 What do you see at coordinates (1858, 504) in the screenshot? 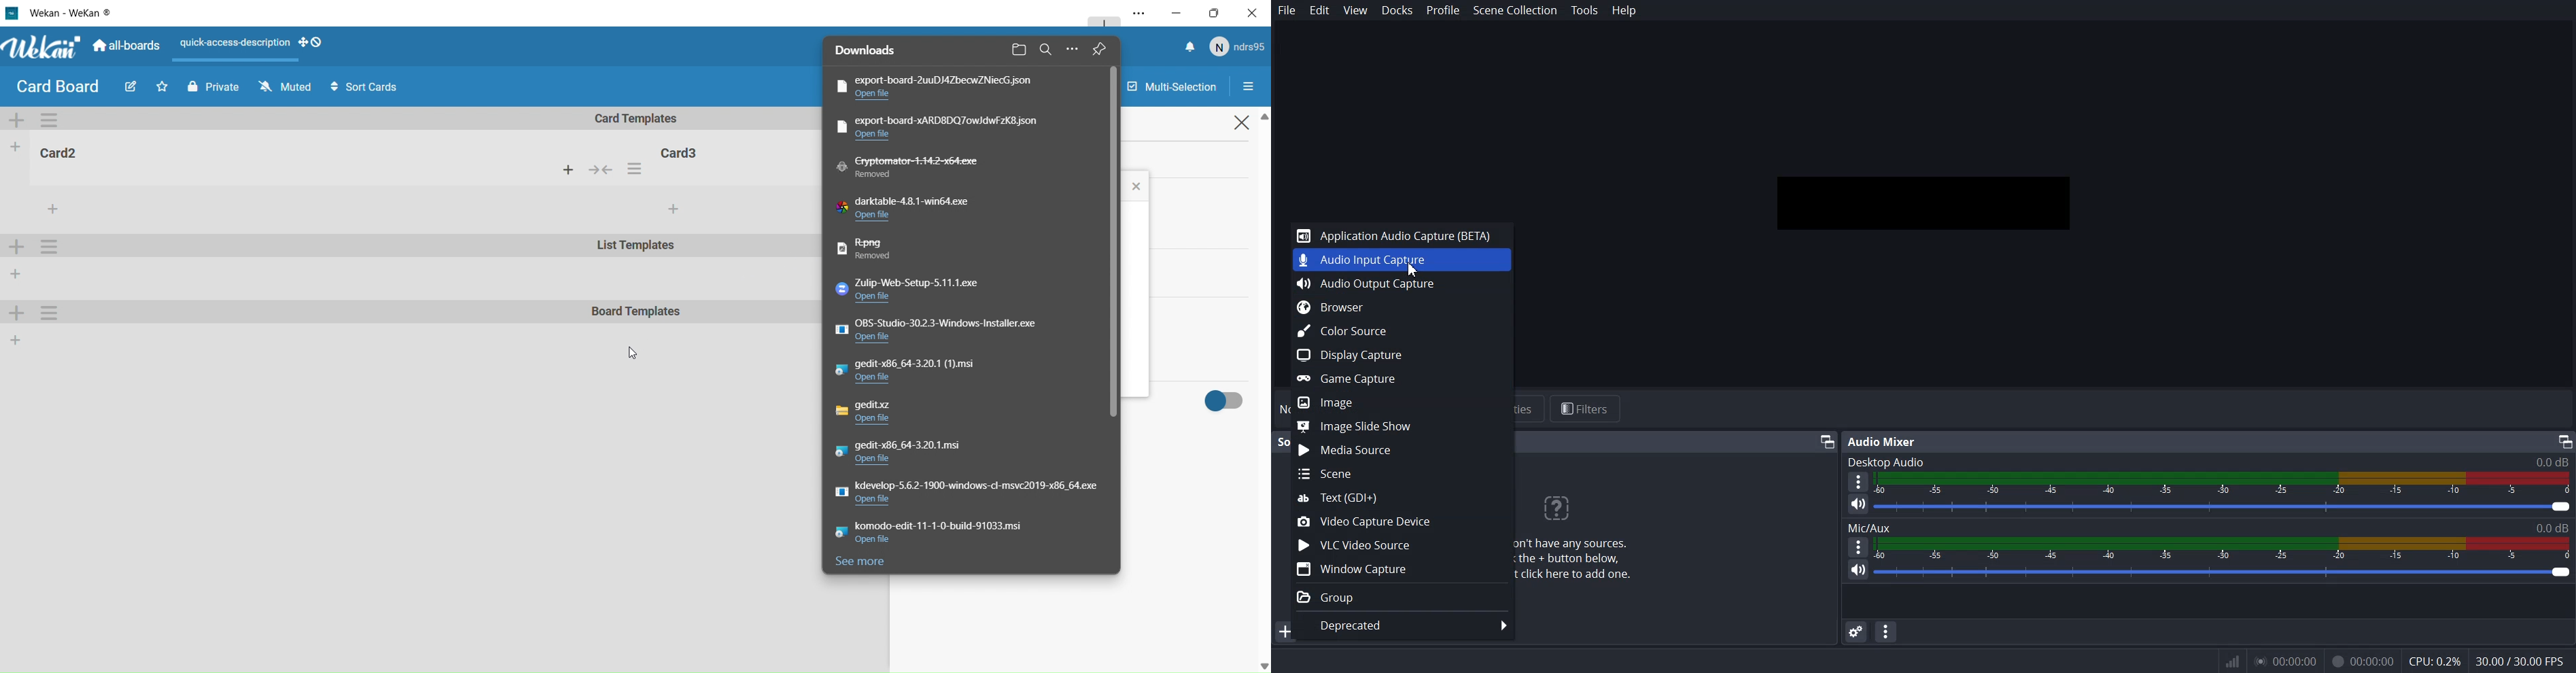
I see `Mute` at bounding box center [1858, 504].